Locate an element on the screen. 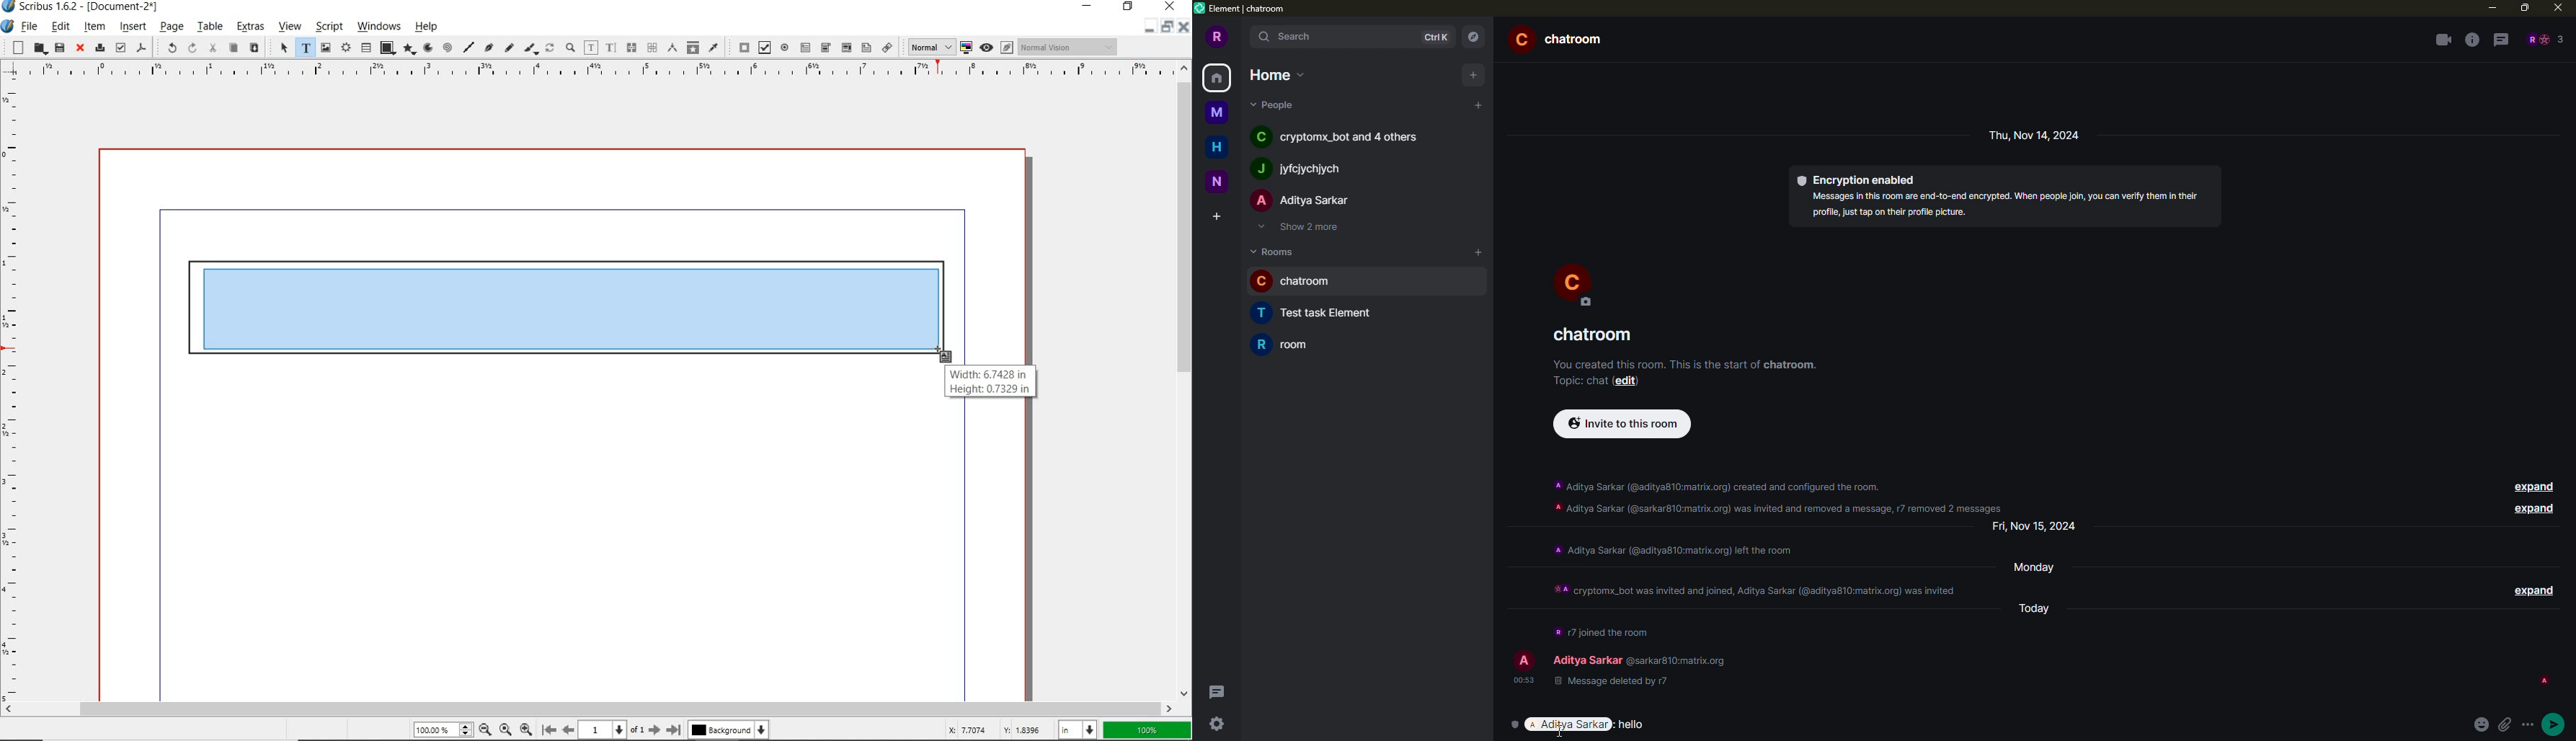 Image resolution: width=2576 pixels, height=756 pixels. table is located at coordinates (365, 47).